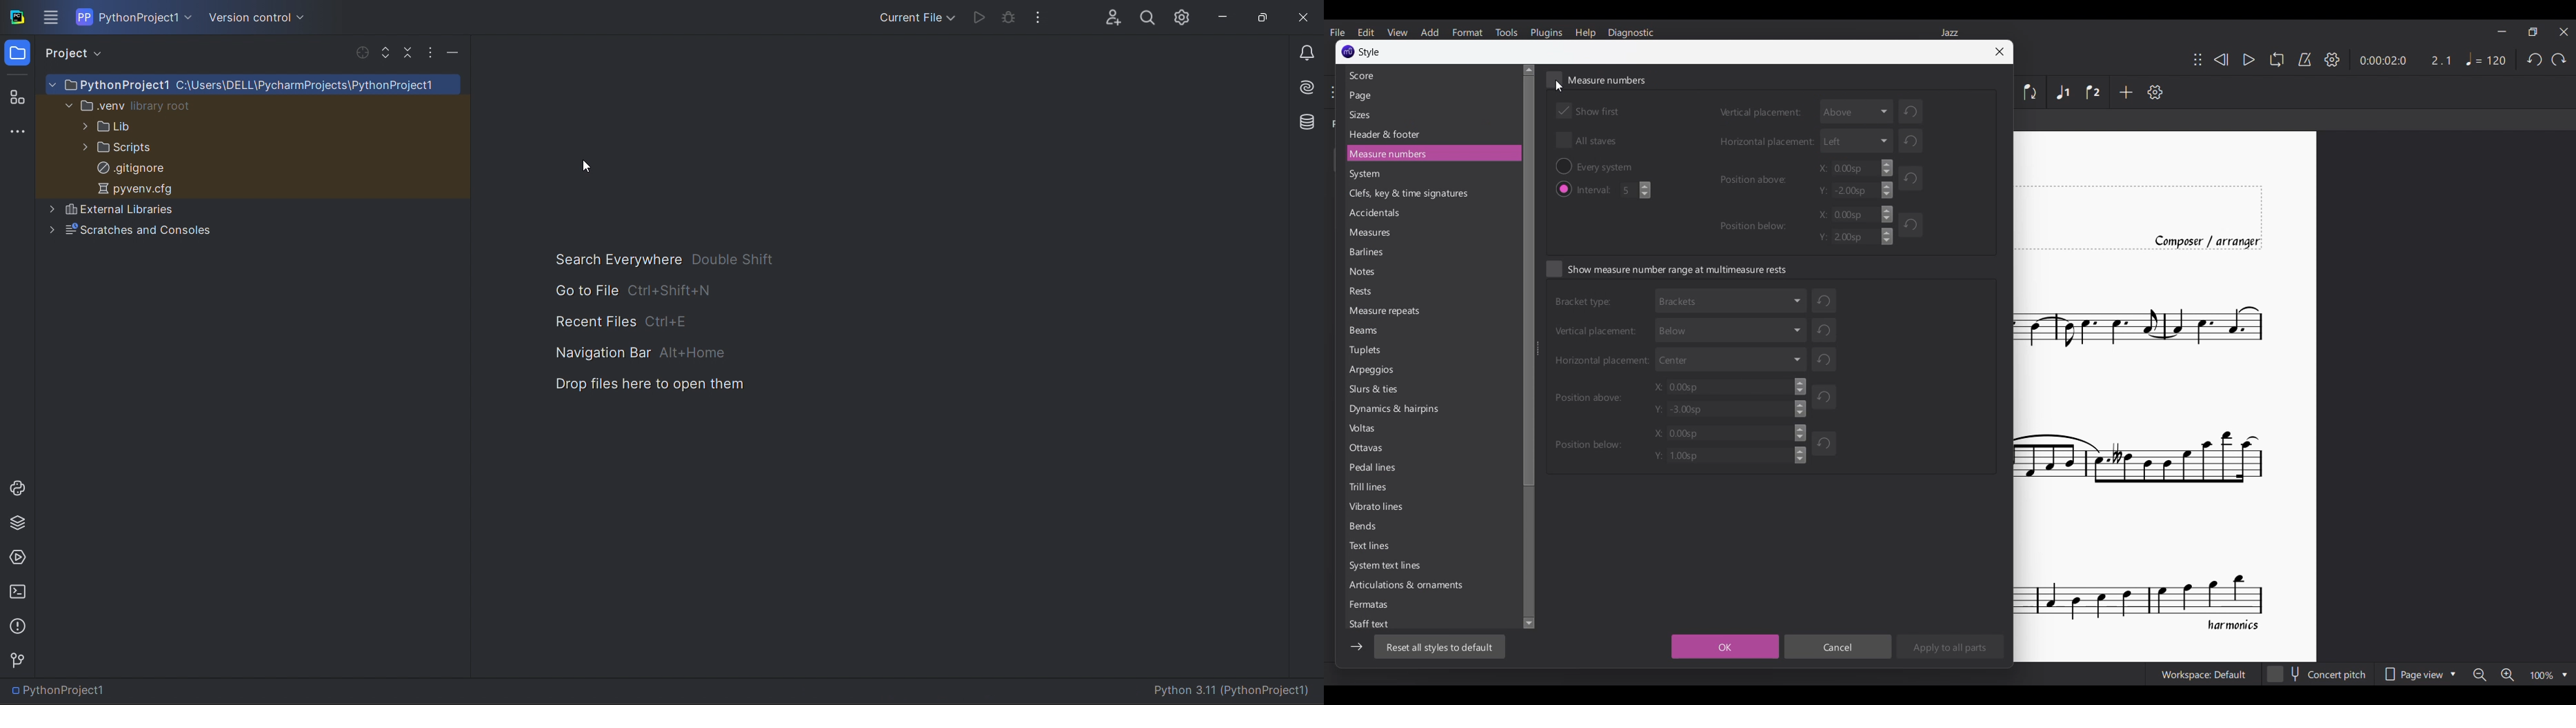 This screenshot has height=728, width=2576. I want to click on Toggle all staves, so click(1586, 140).